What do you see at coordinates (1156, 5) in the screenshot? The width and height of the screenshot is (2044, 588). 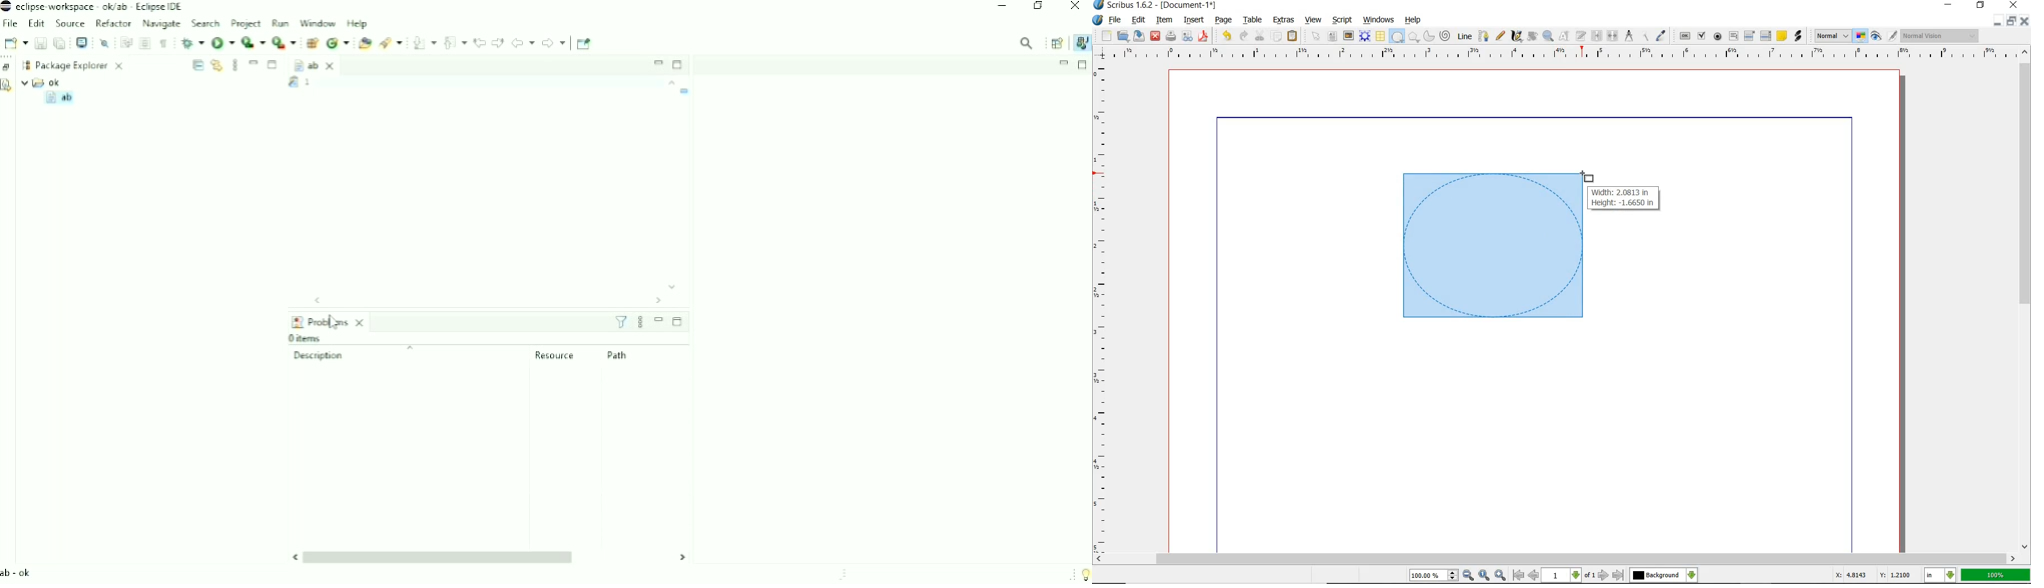 I see `SYSTEM NAME` at bounding box center [1156, 5].